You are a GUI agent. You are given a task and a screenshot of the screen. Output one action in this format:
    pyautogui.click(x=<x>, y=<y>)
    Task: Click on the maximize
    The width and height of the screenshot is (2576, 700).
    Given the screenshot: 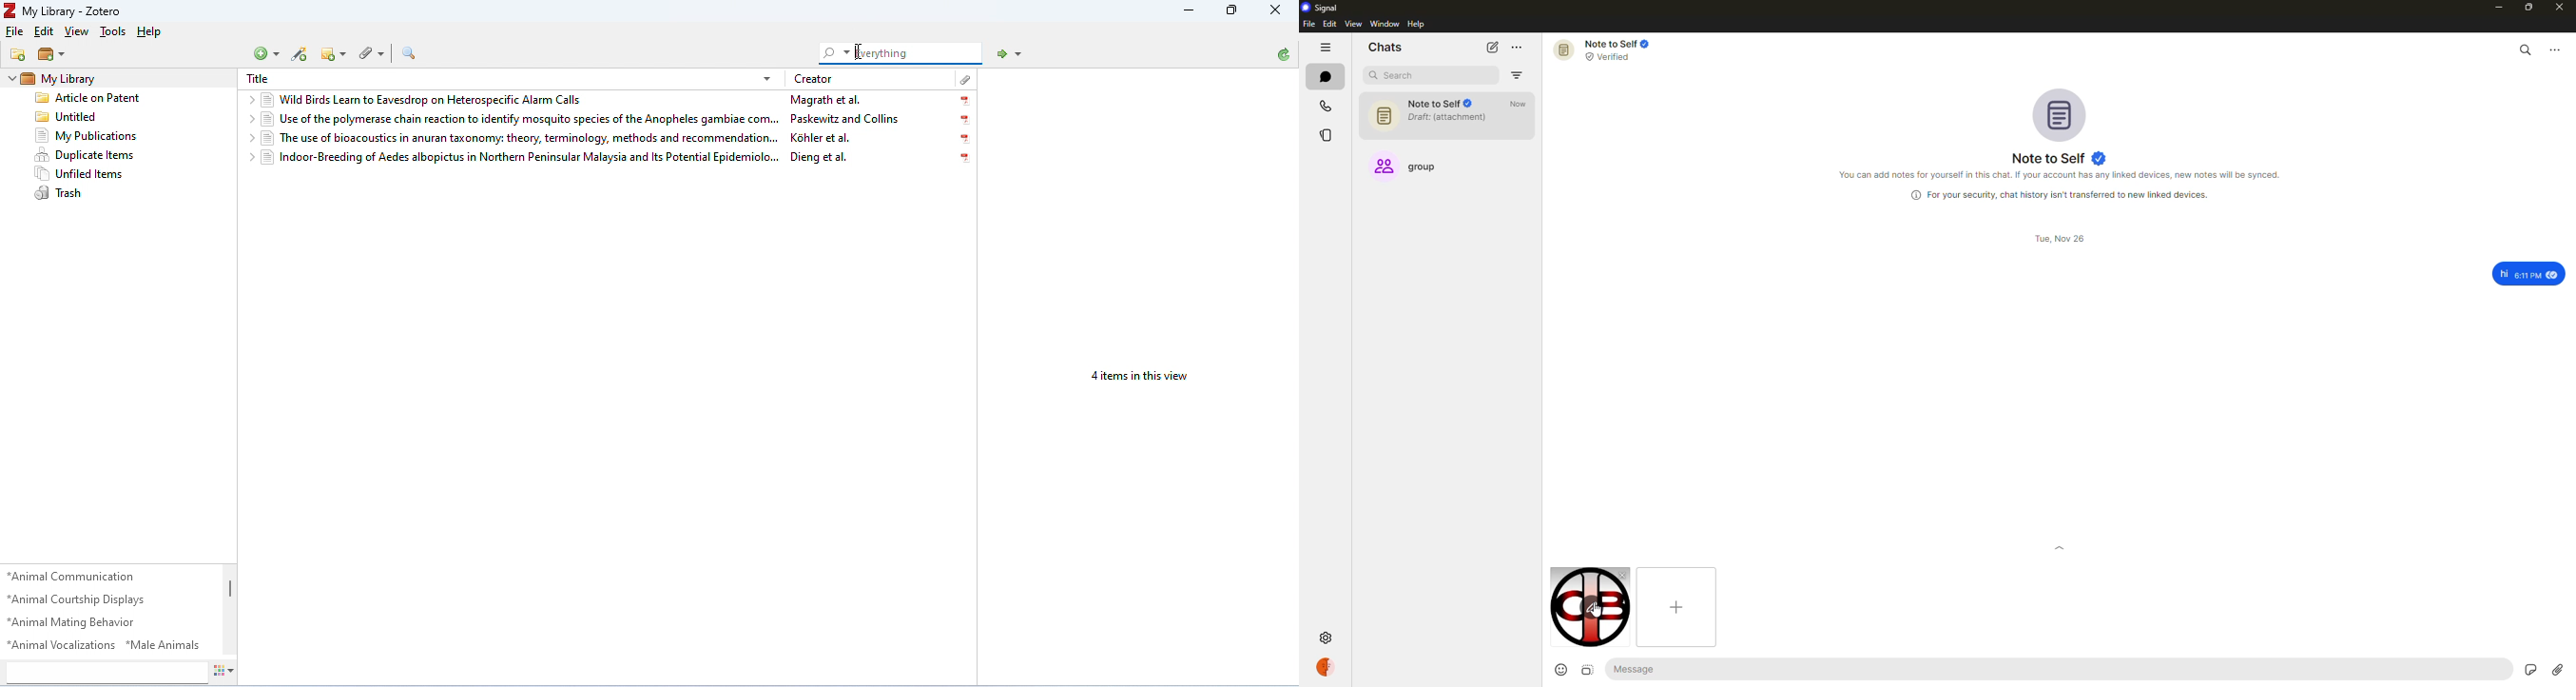 What is the action you would take?
    pyautogui.click(x=2527, y=10)
    